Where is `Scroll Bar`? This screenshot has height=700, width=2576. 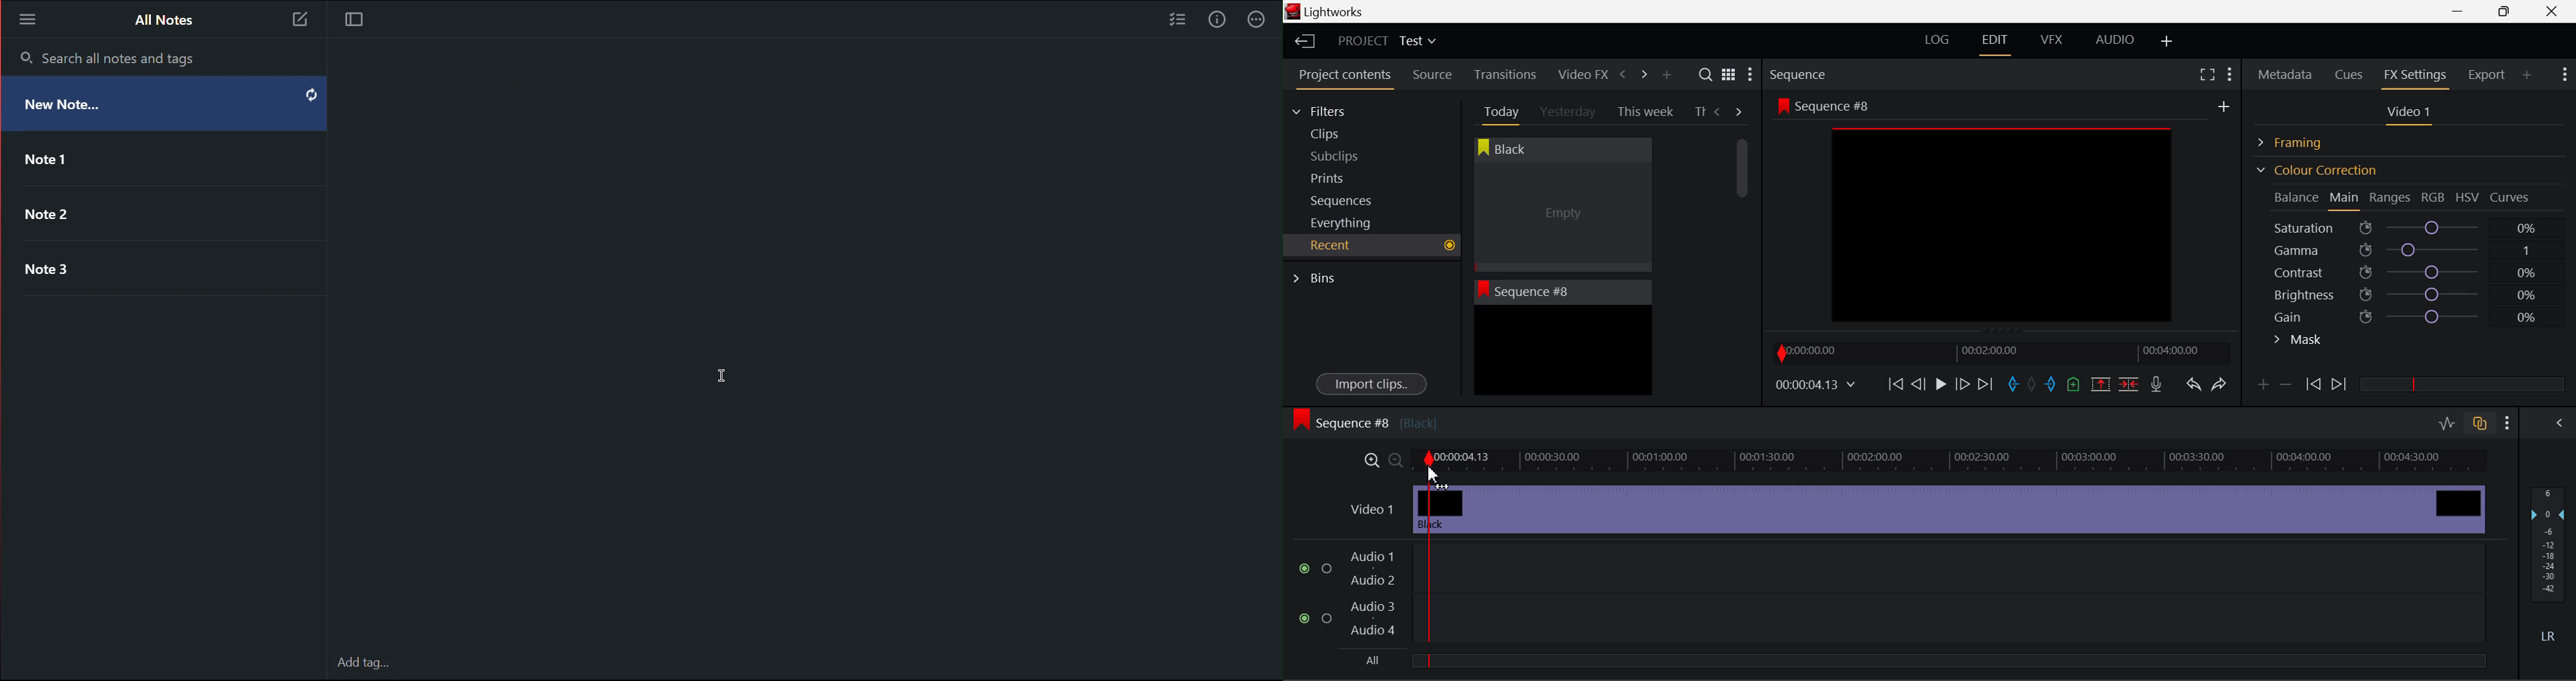 Scroll Bar is located at coordinates (1743, 256).